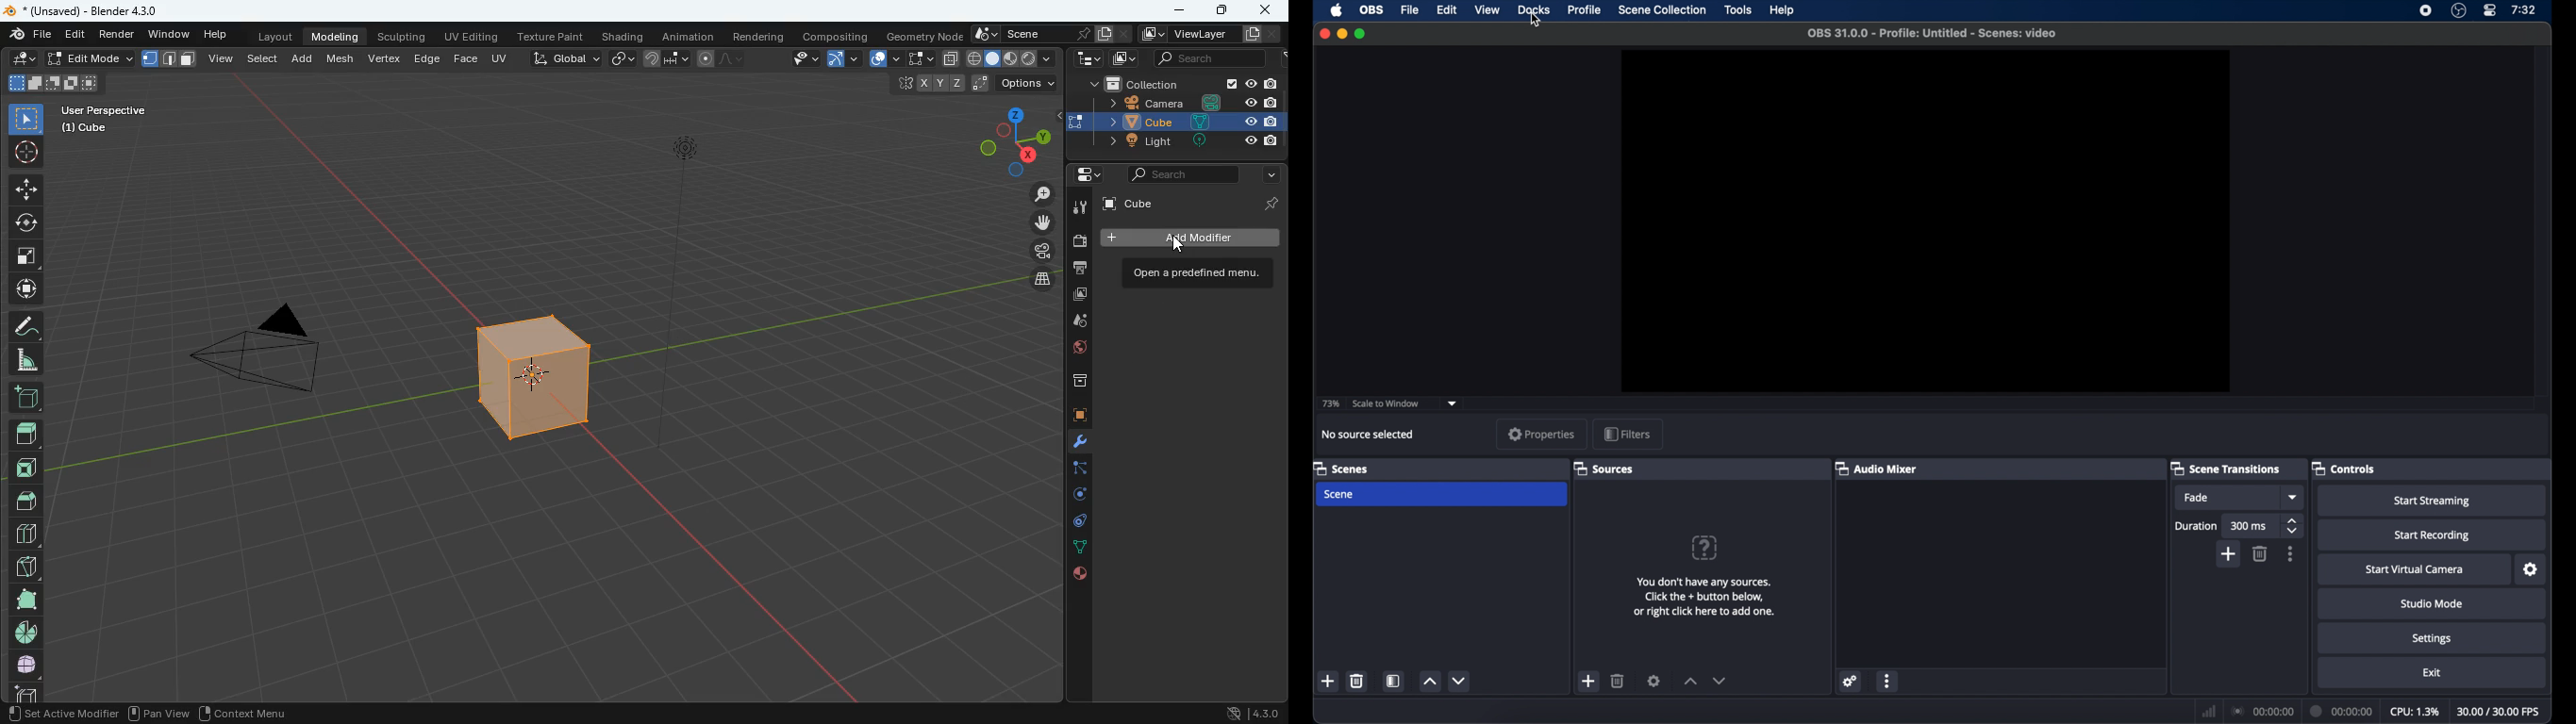  I want to click on select, so click(264, 61).